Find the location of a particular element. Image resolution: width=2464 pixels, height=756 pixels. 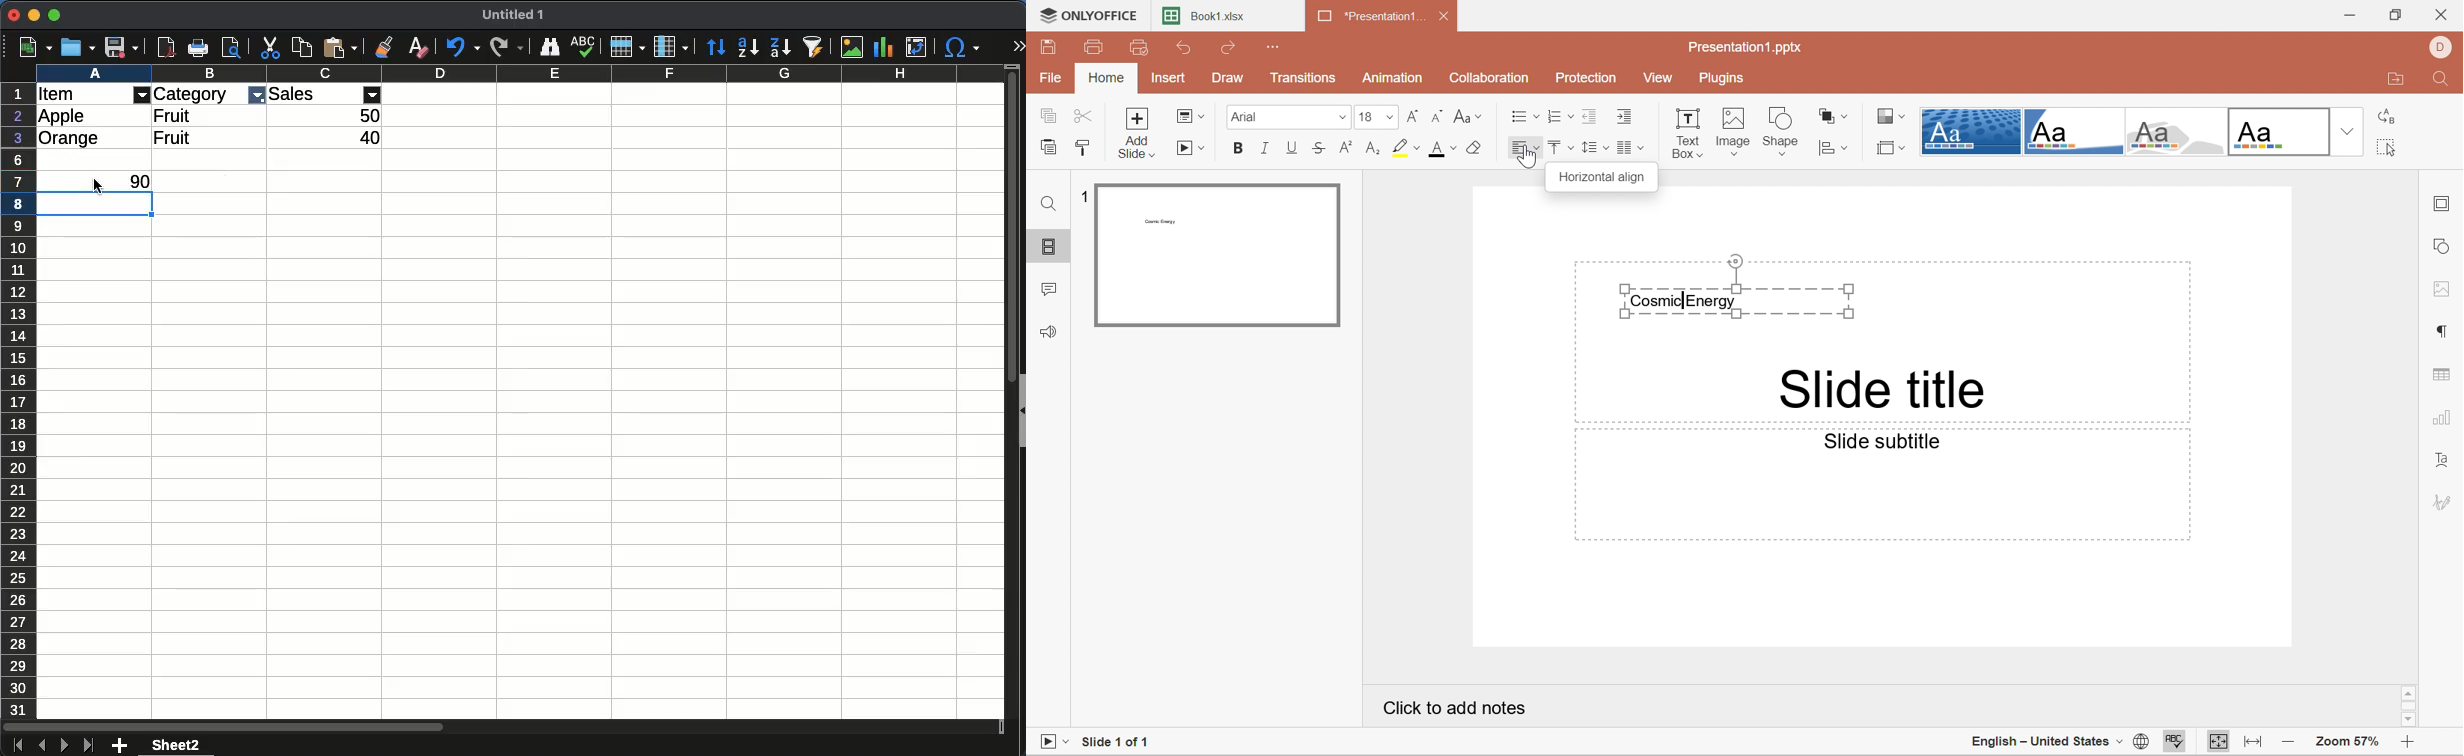

Zoom in is located at coordinates (2409, 741).